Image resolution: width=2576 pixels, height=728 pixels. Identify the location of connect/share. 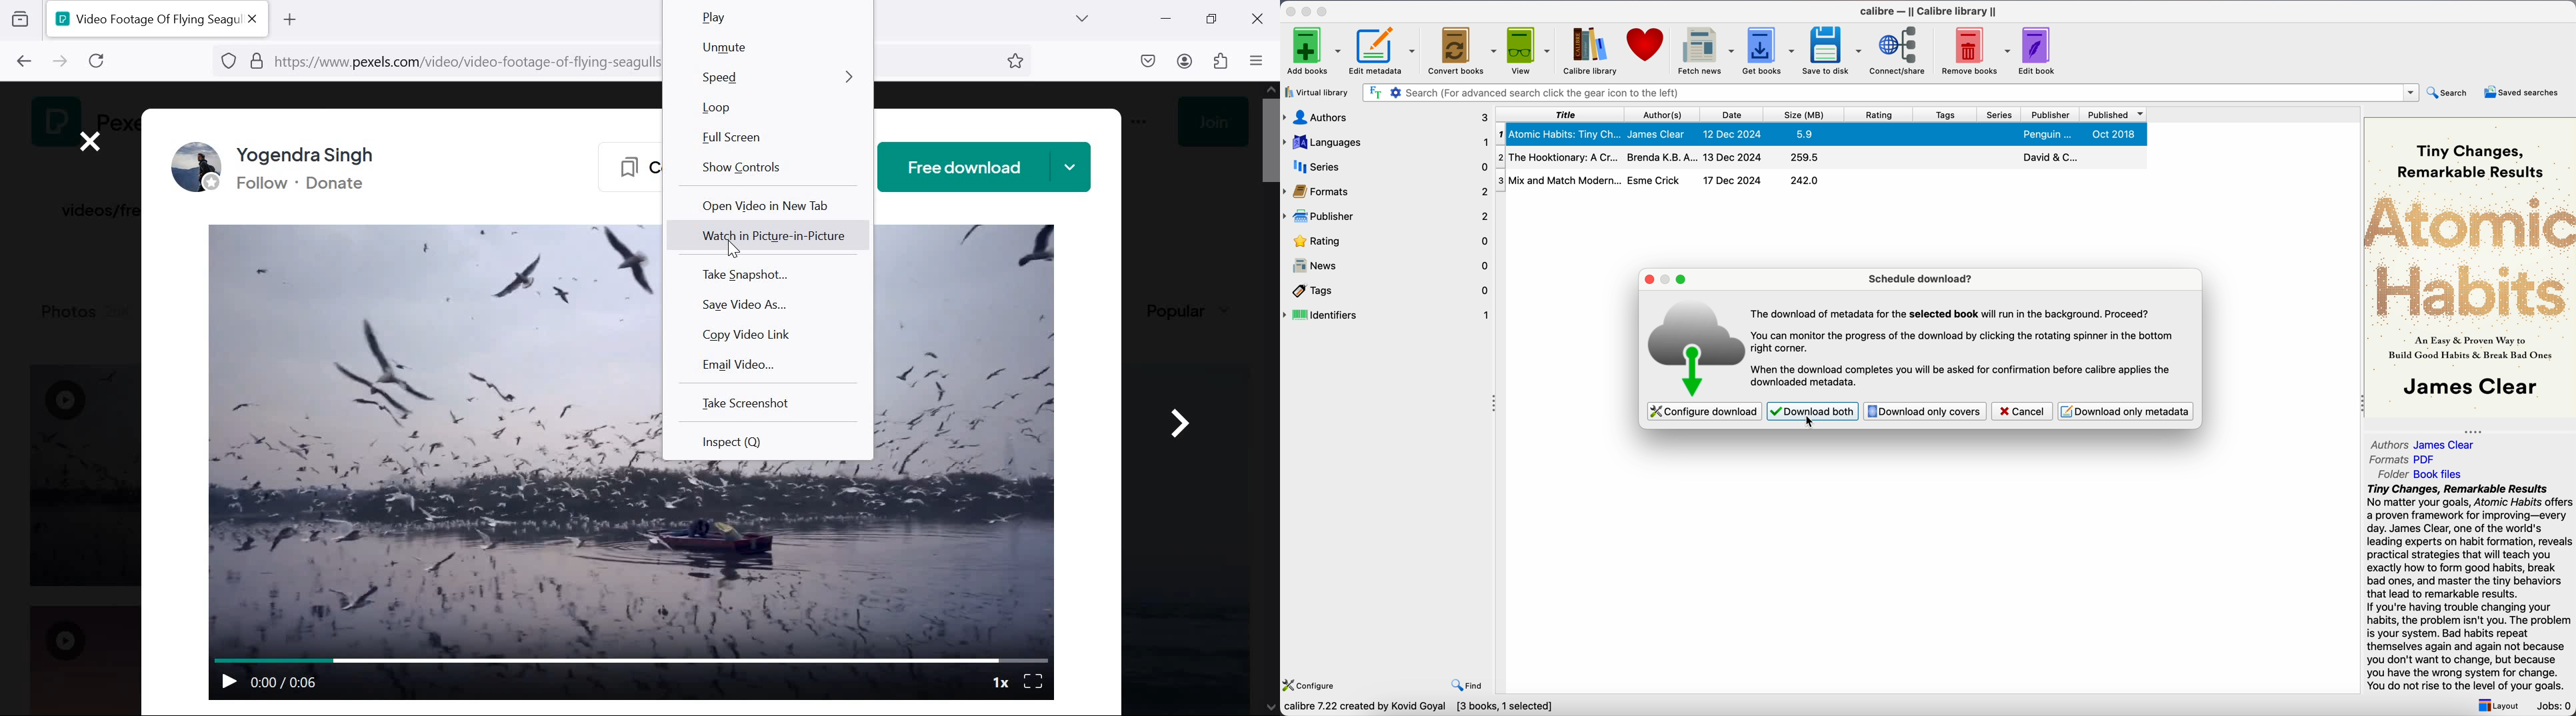
(1901, 50).